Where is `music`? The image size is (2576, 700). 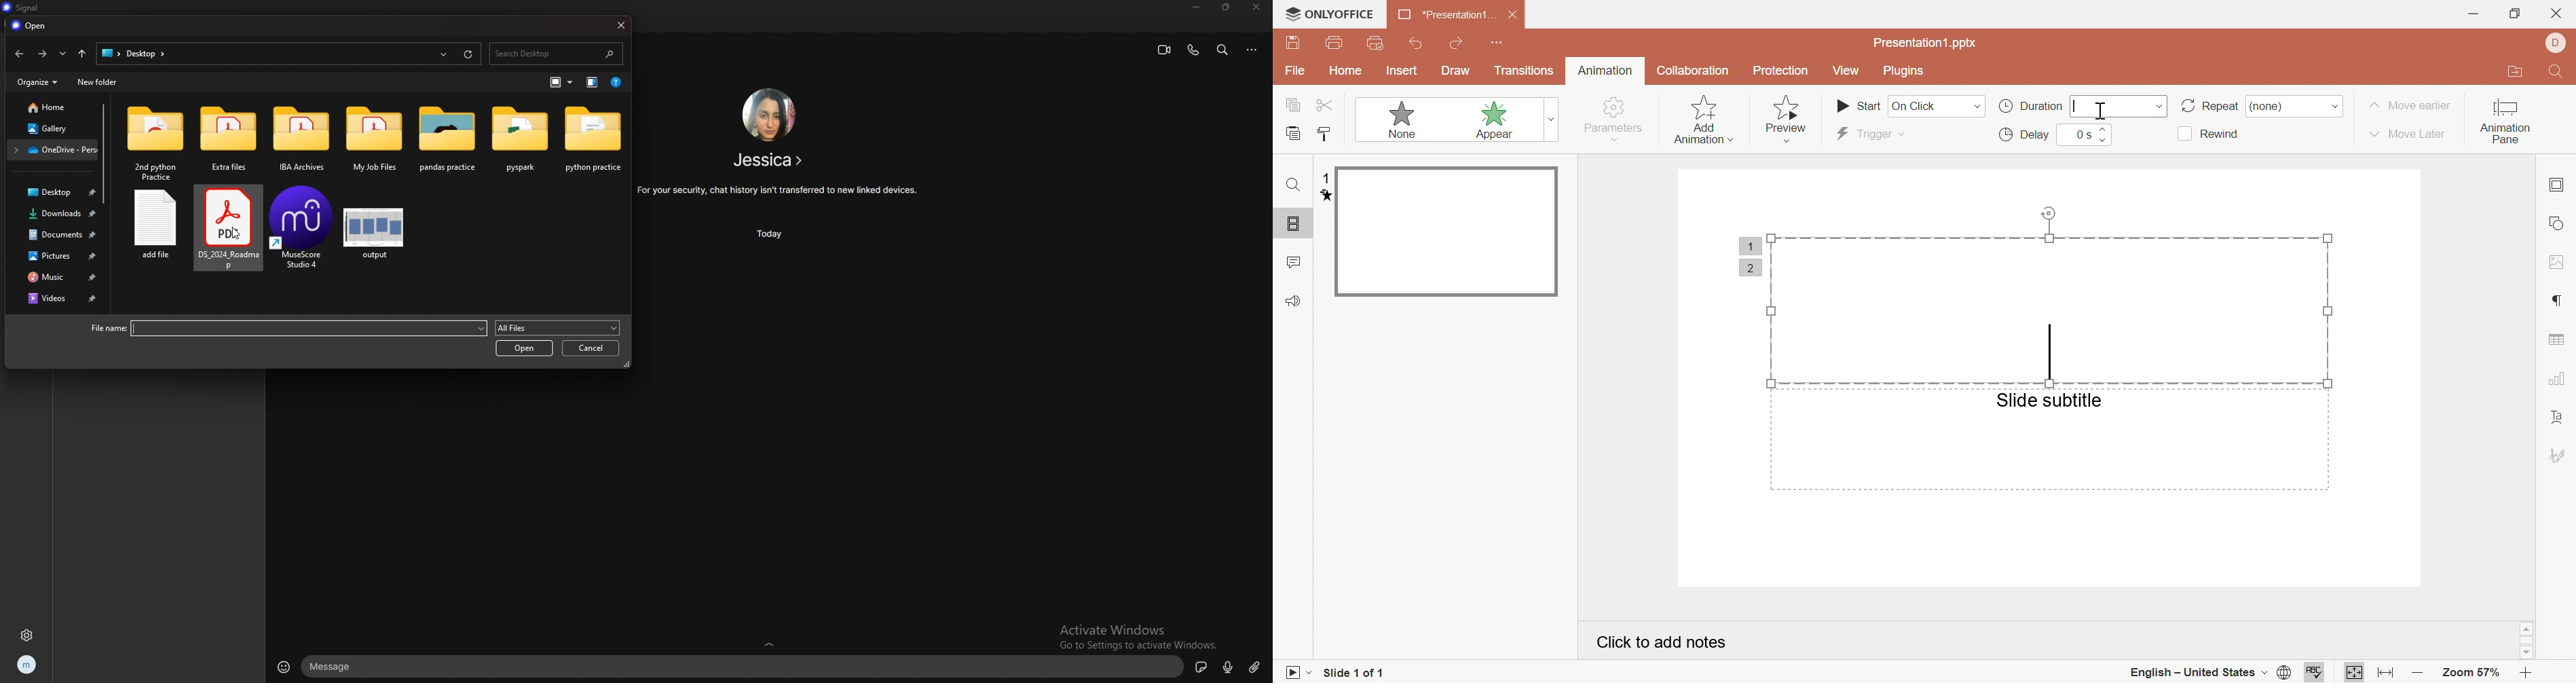 music is located at coordinates (58, 276).